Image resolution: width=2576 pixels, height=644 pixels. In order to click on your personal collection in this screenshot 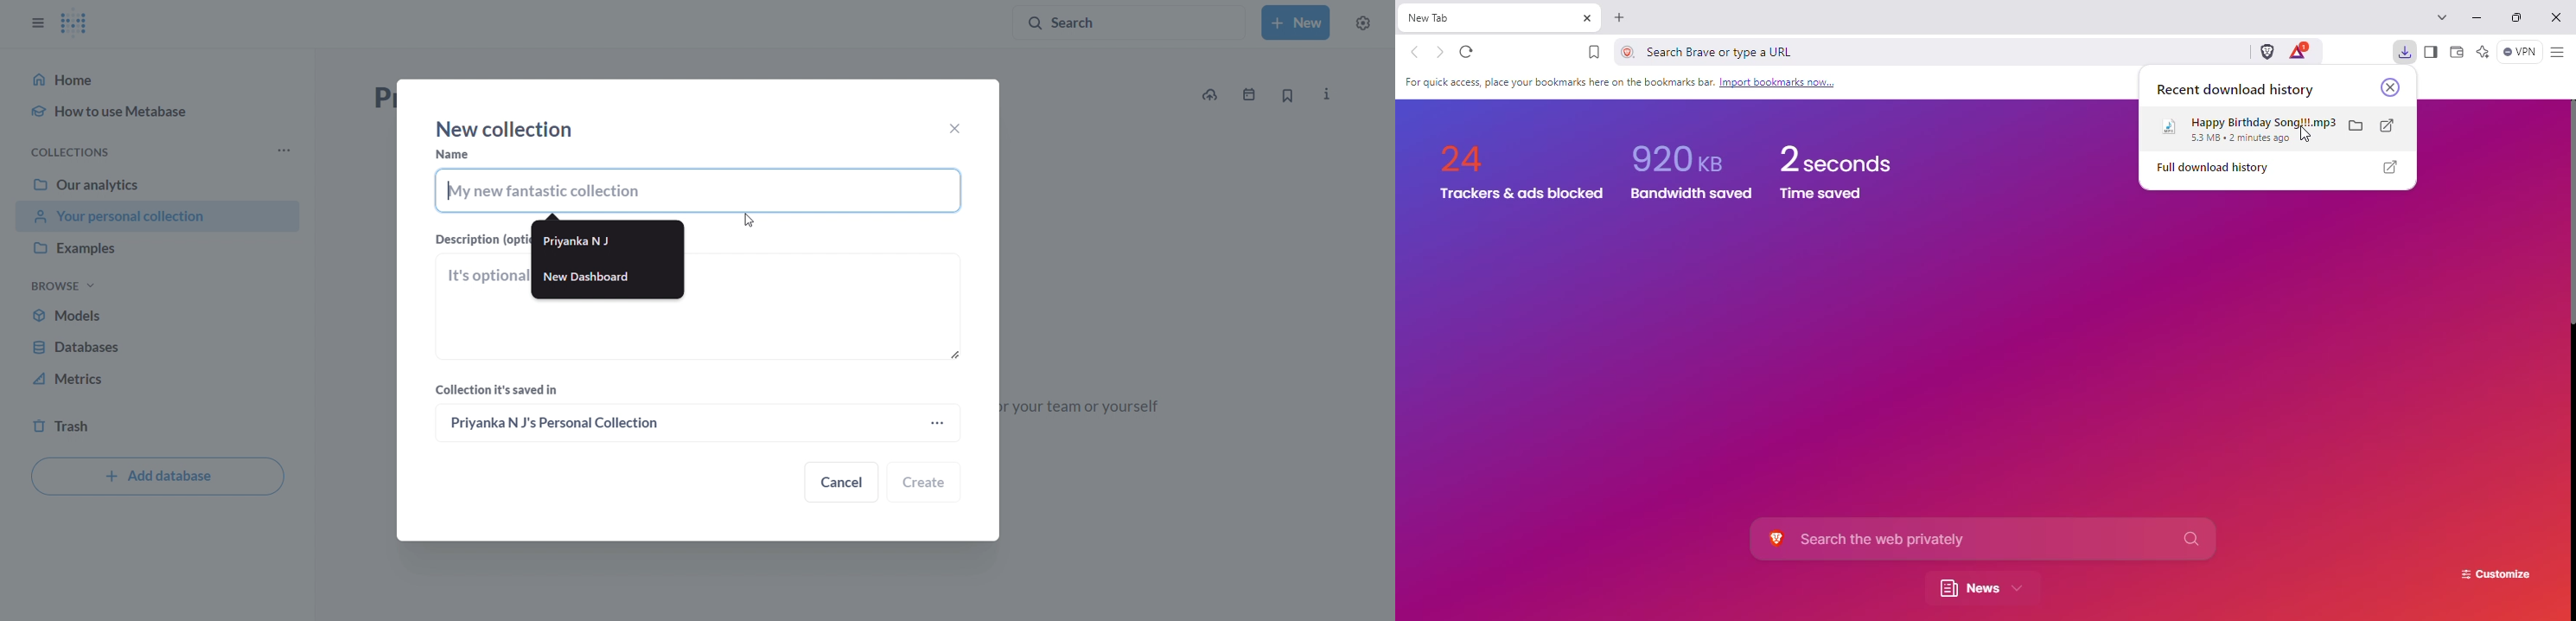, I will do `click(158, 217)`.